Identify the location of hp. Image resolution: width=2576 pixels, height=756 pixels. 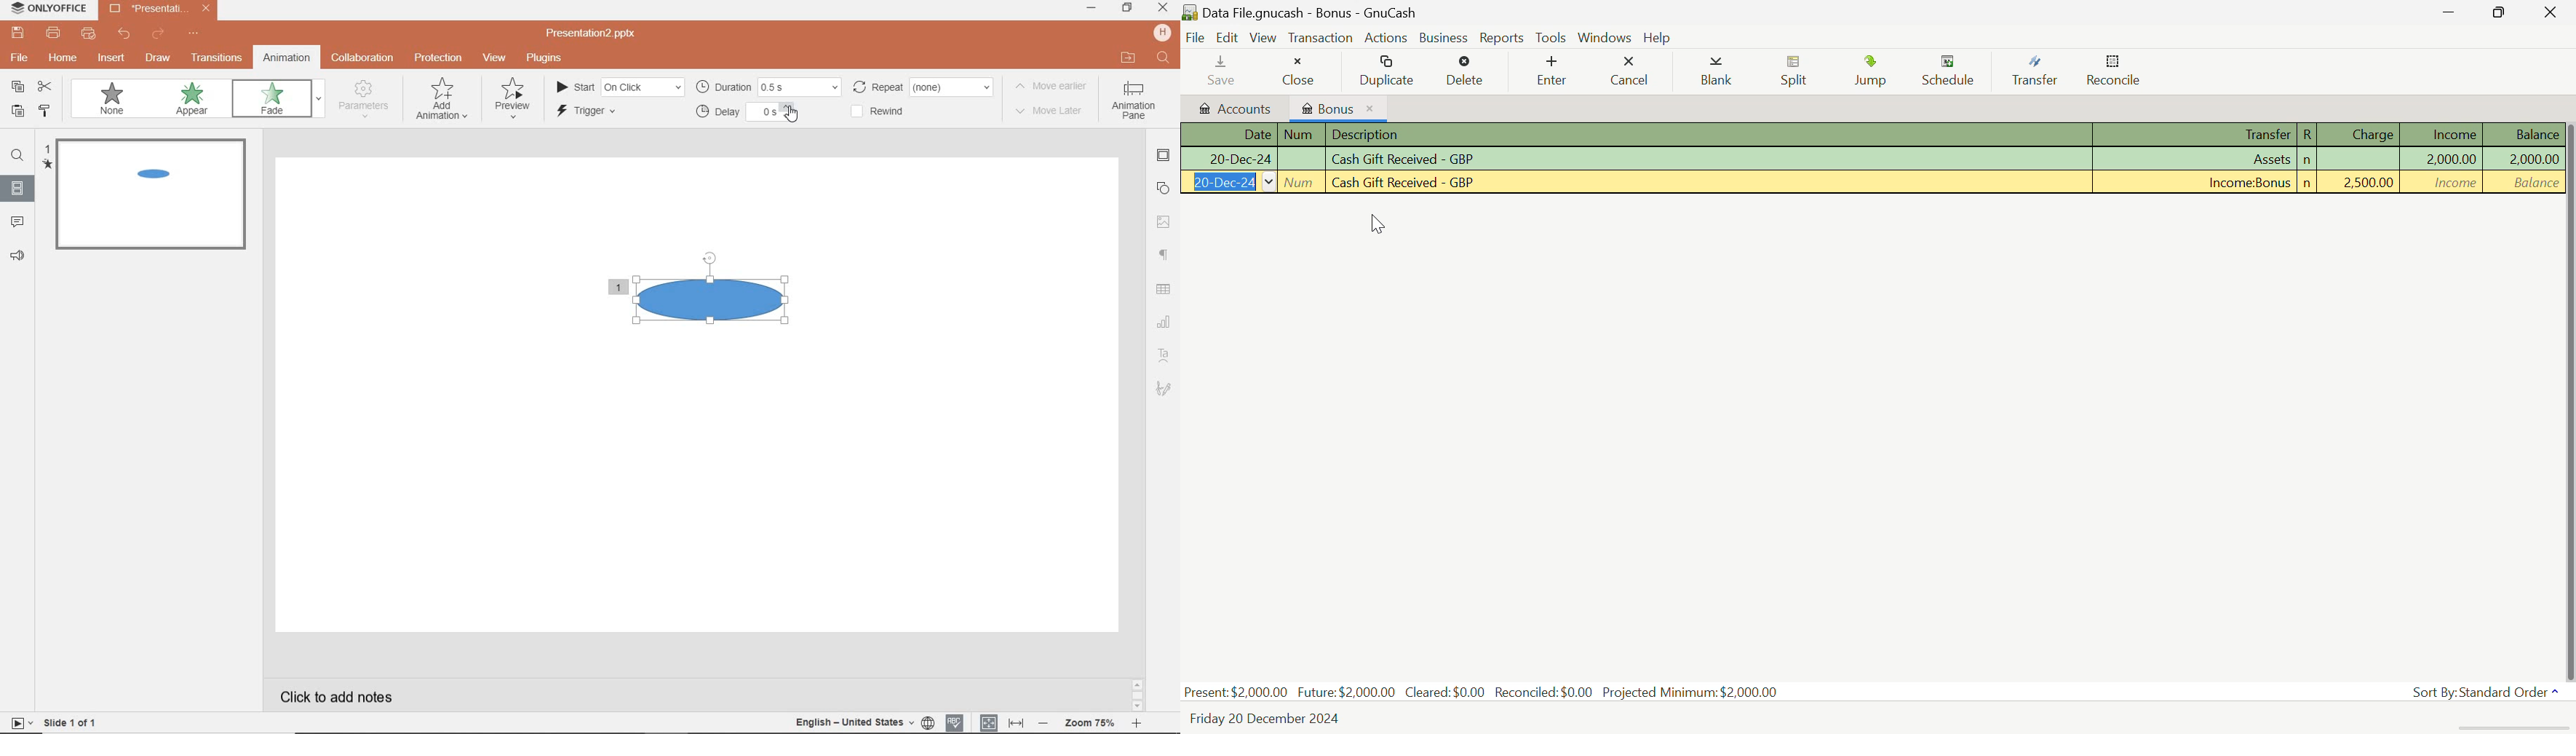
(1162, 32).